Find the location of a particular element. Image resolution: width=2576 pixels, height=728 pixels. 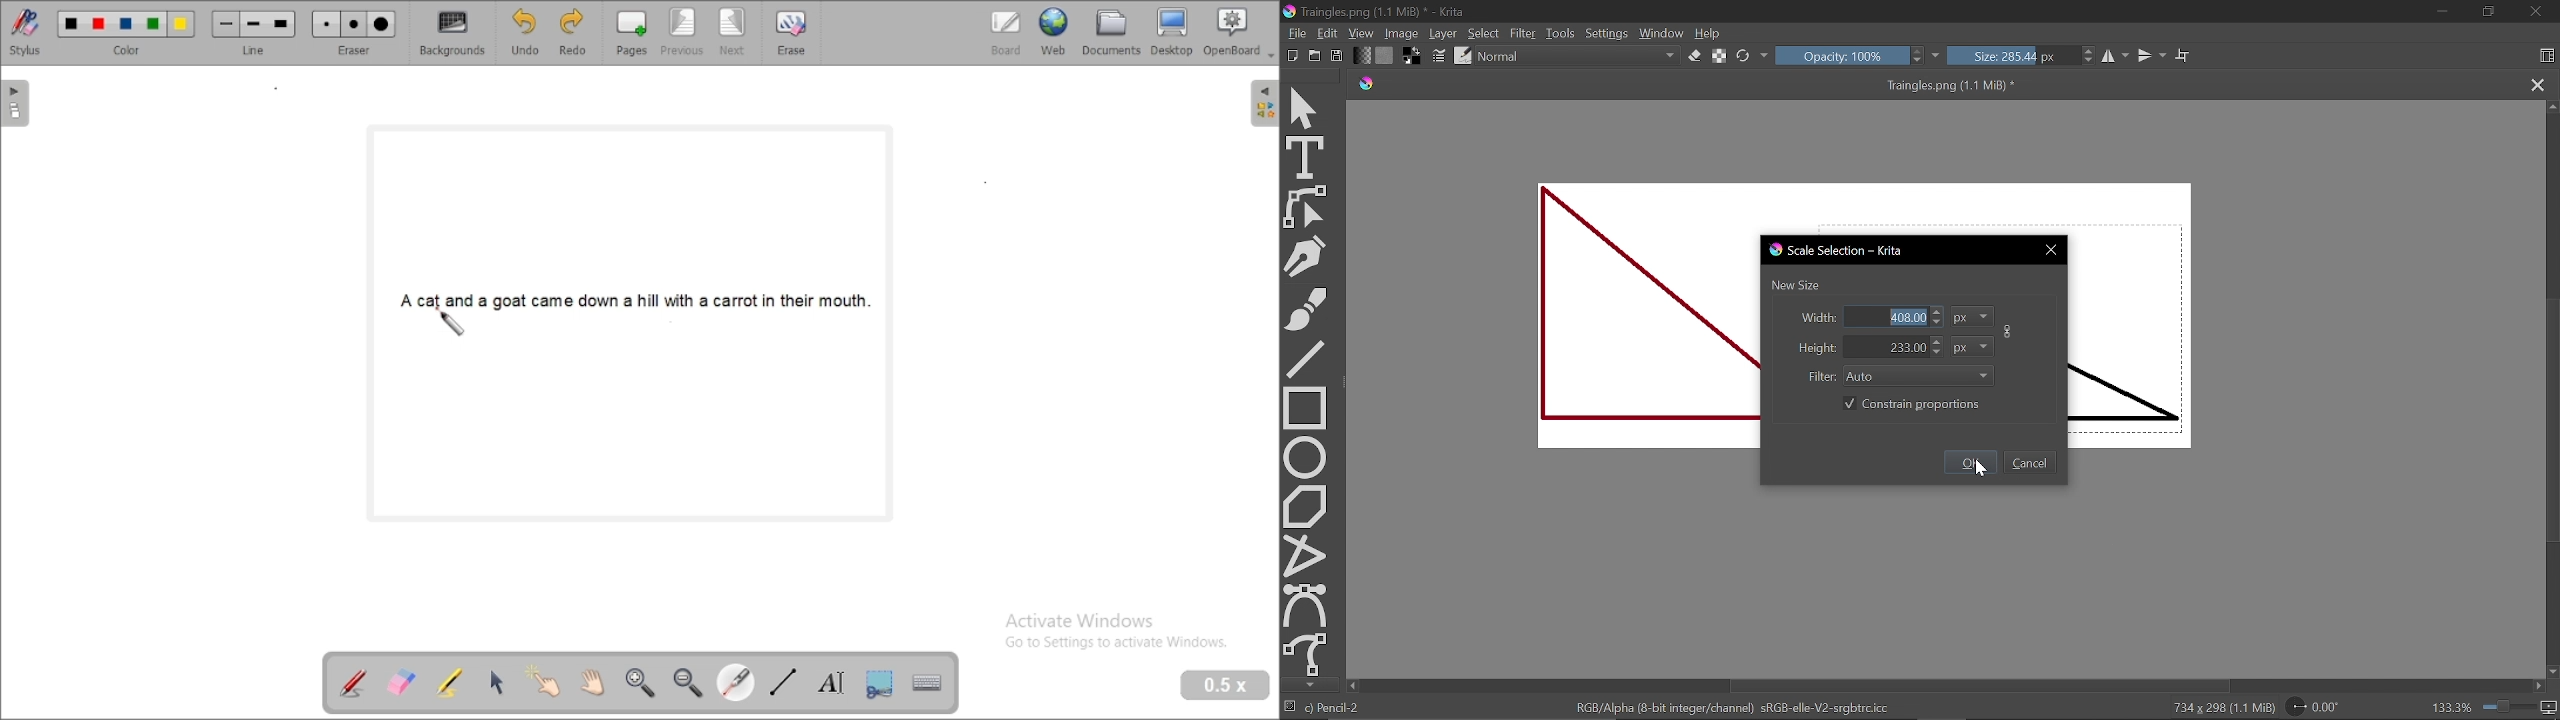

Filter: is located at coordinates (1820, 378).